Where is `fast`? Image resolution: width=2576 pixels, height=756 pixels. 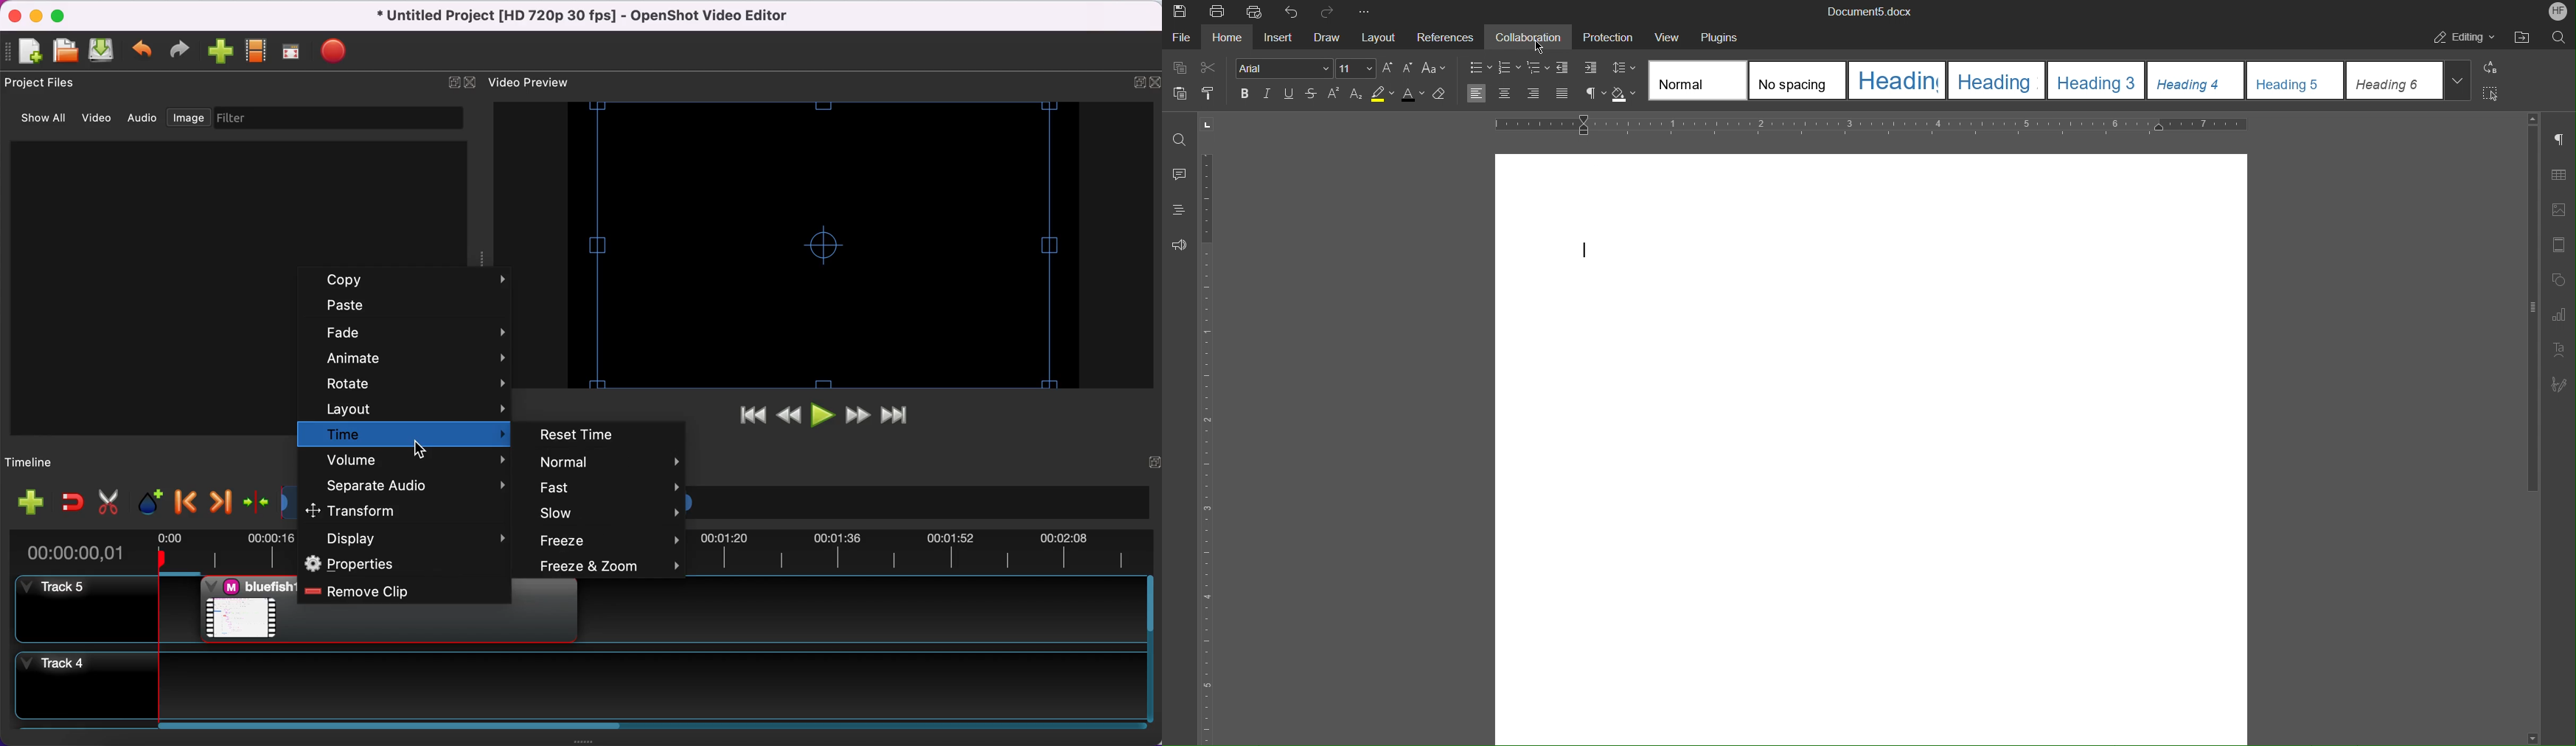
fast is located at coordinates (606, 489).